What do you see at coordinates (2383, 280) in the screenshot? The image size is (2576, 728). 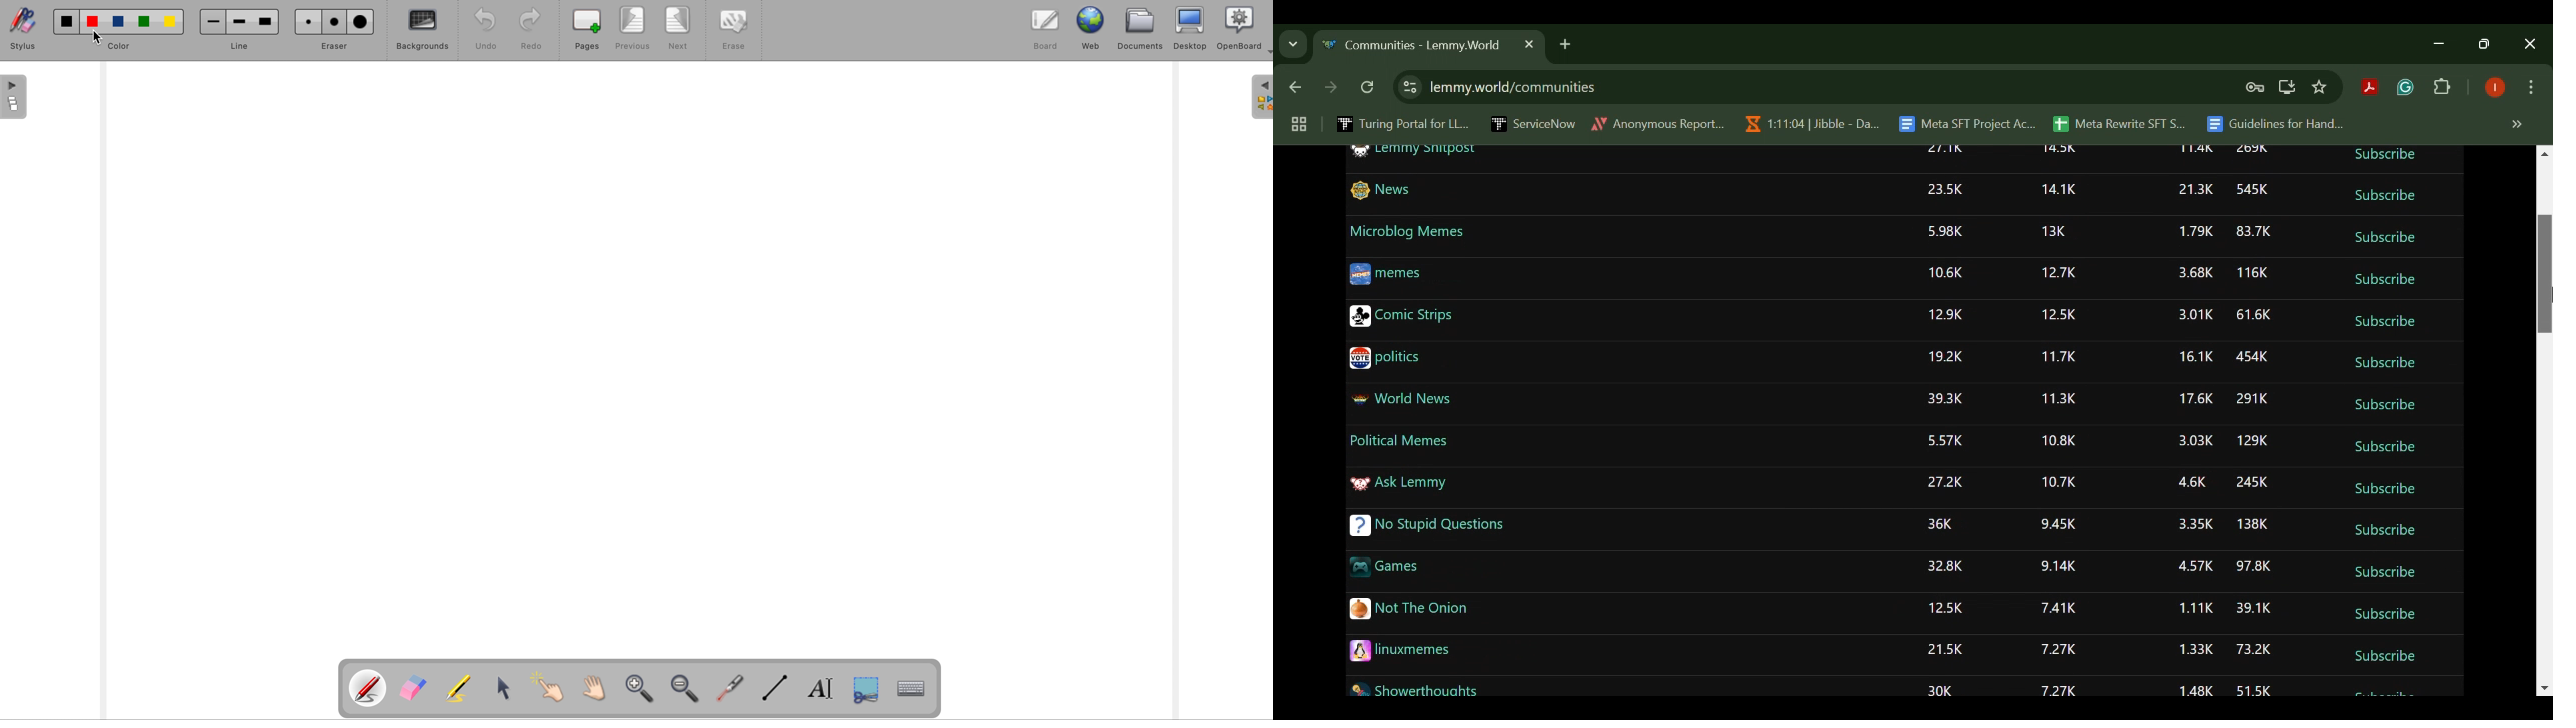 I see `Subscribe` at bounding box center [2383, 280].